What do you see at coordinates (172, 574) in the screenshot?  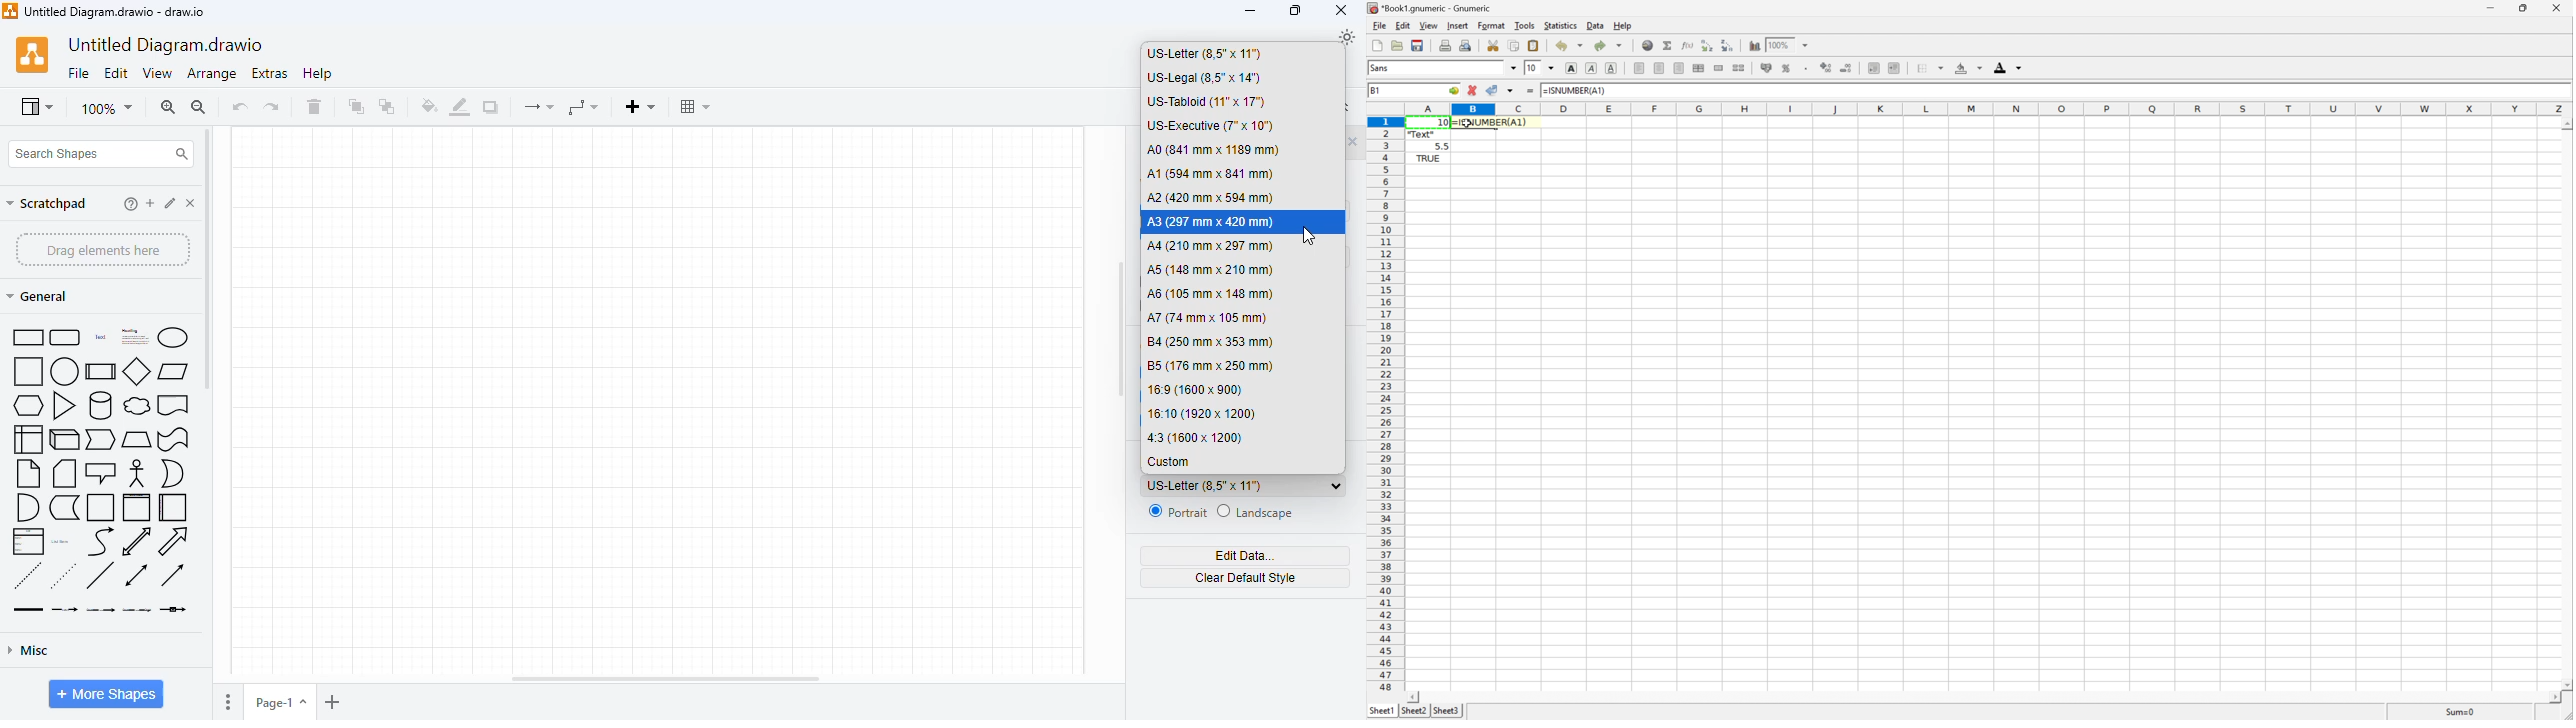 I see `directional connector` at bounding box center [172, 574].